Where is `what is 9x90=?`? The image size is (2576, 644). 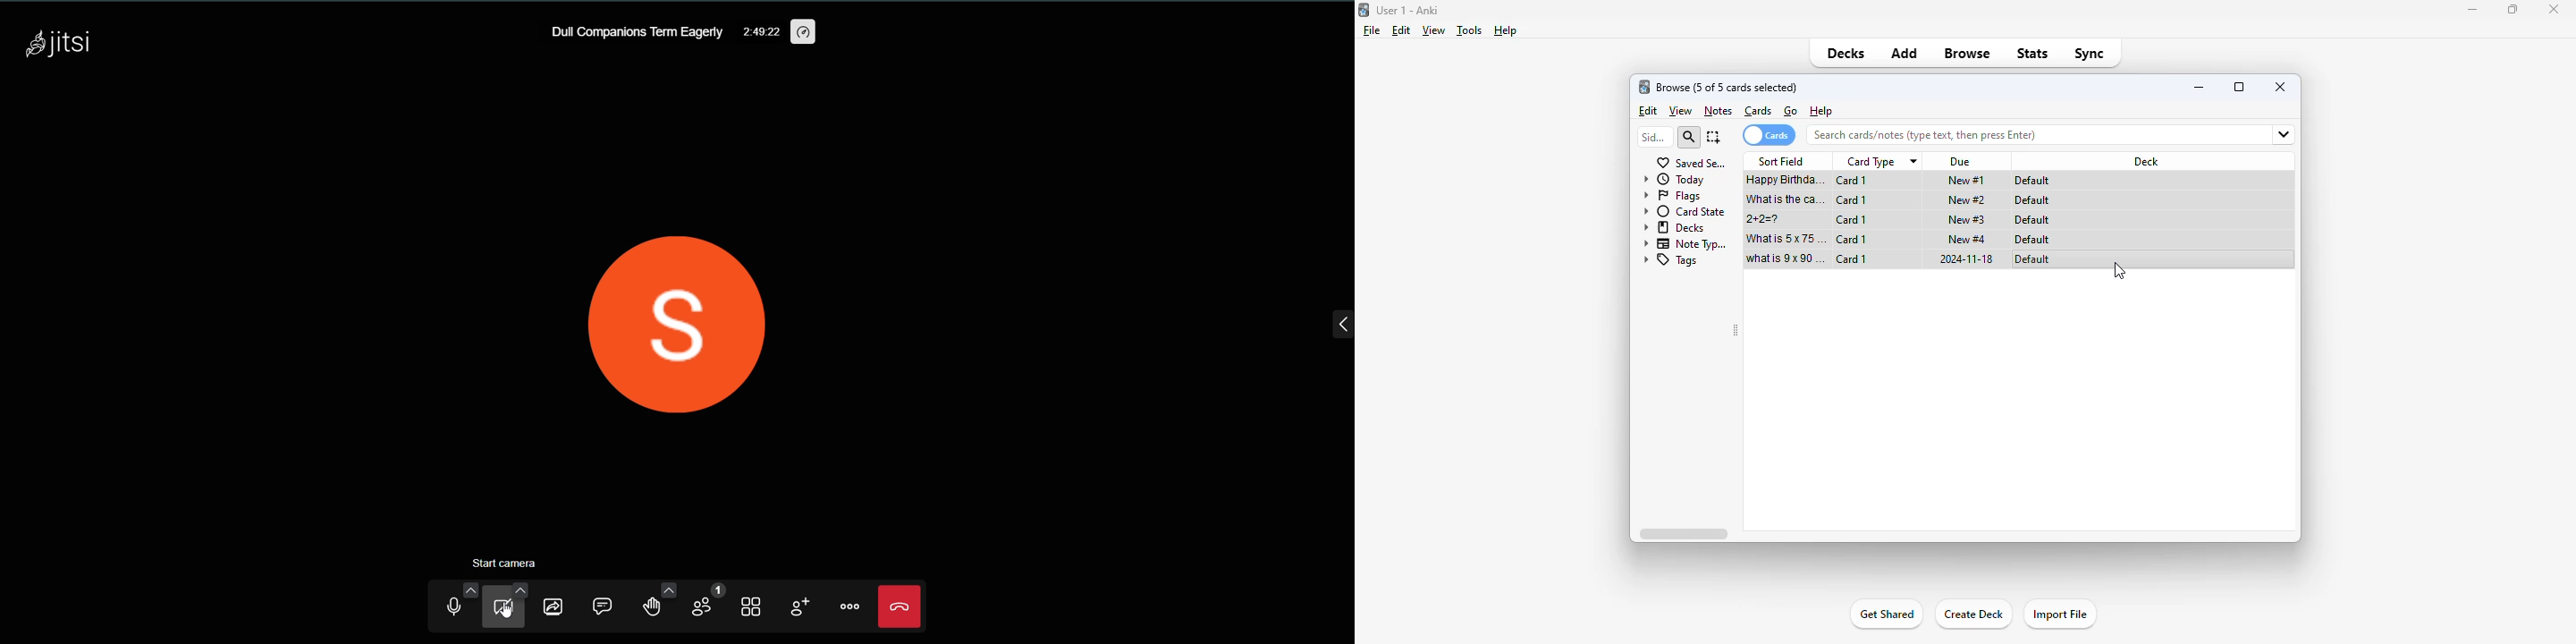
what is 9x90=? is located at coordinates (1786, 258).